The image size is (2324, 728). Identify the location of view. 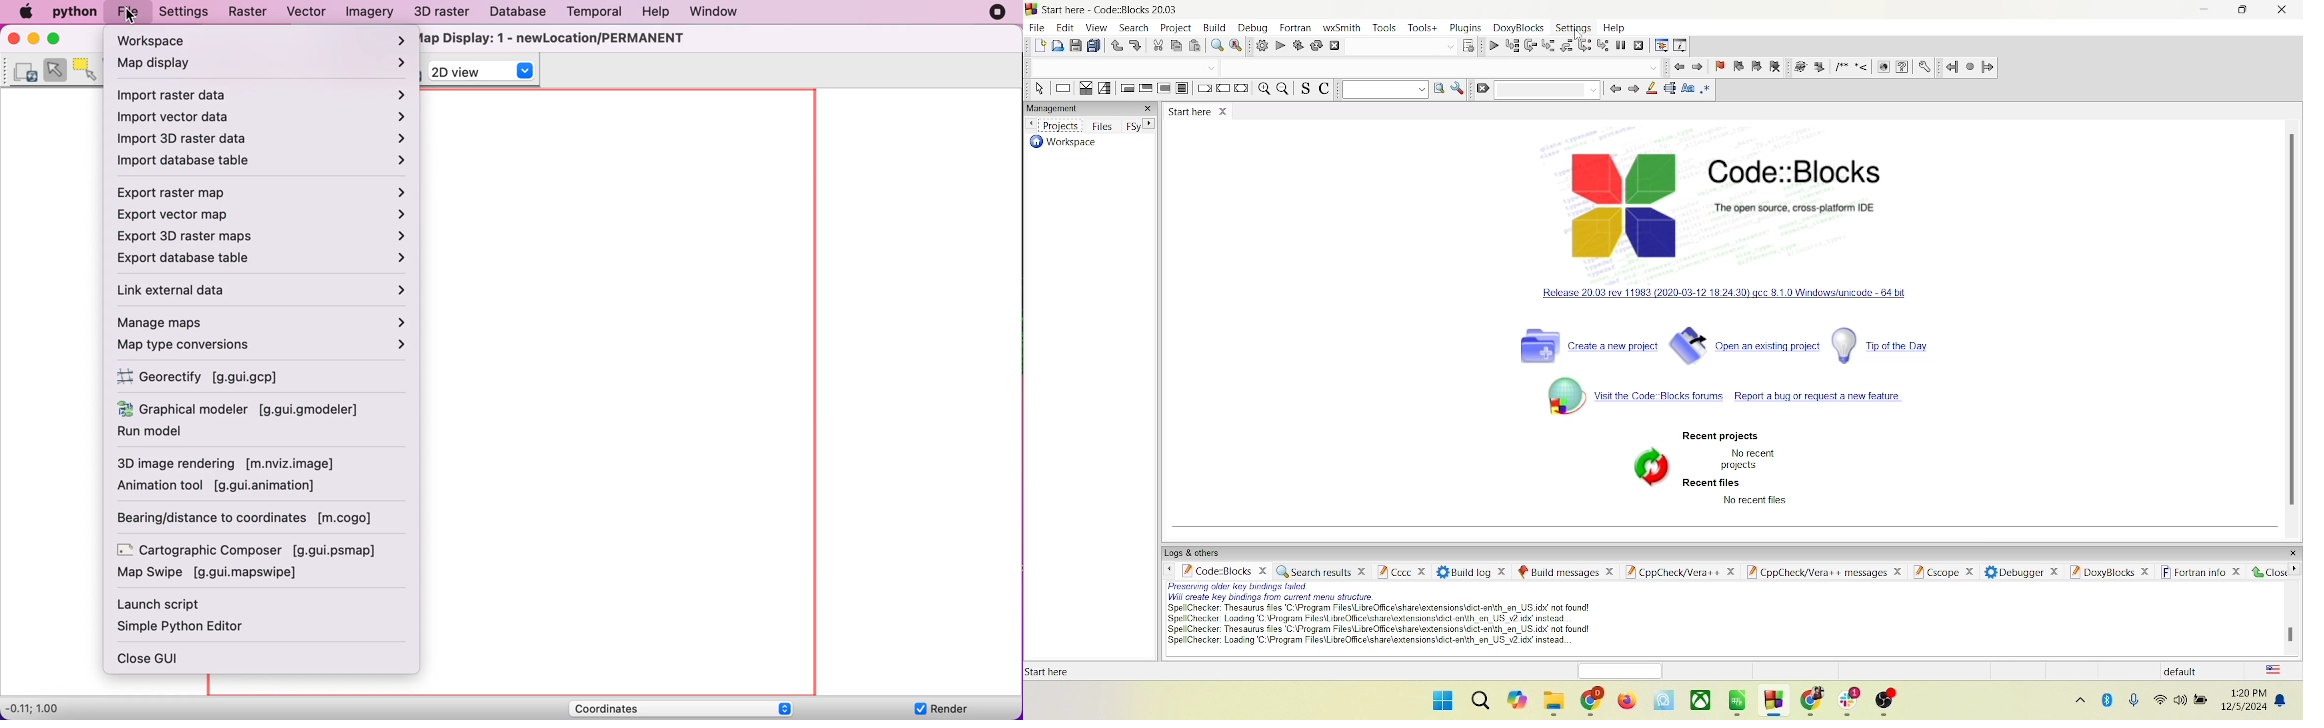
(1099, 27).